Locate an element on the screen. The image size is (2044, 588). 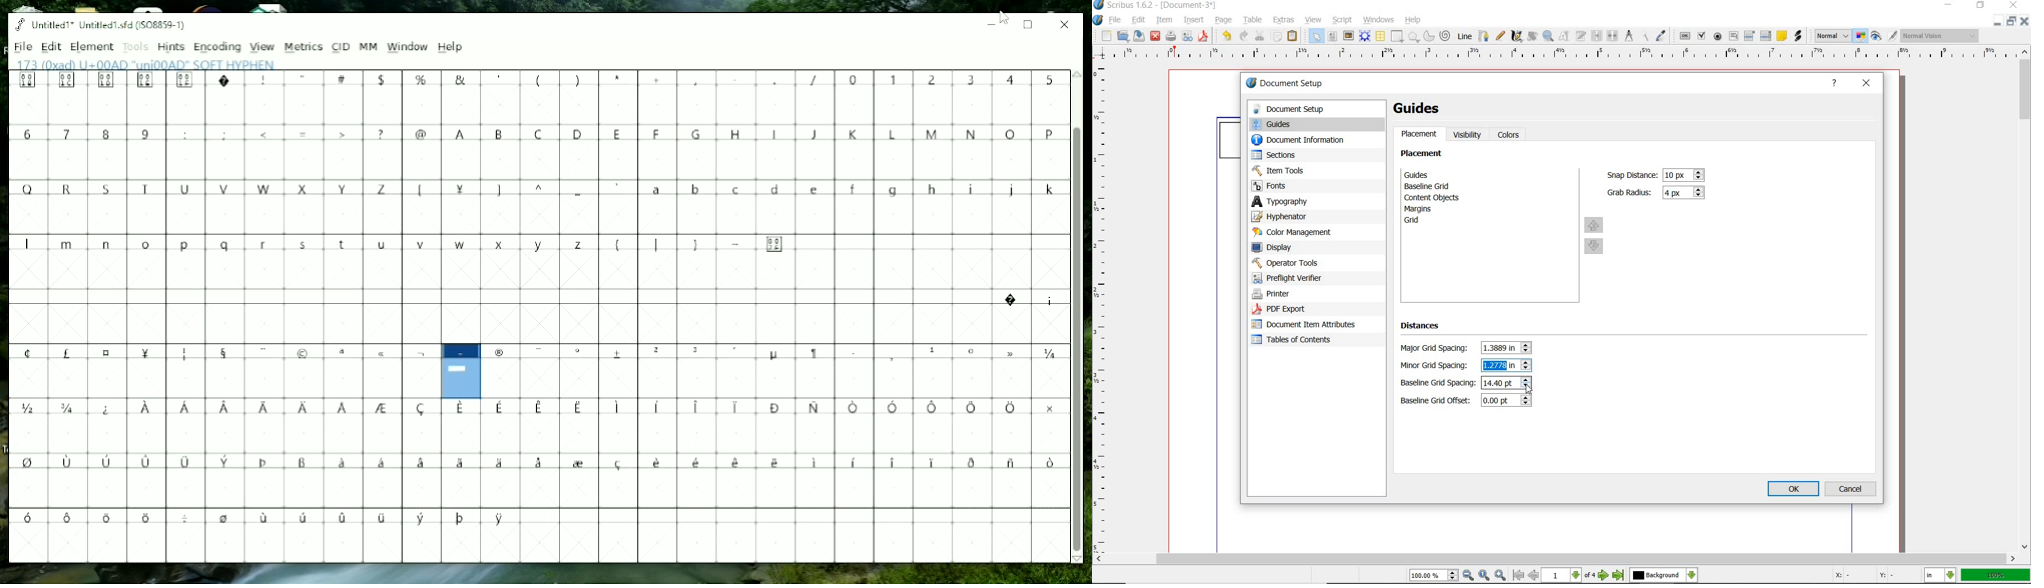
placement is located at coordinates (1425, 155).